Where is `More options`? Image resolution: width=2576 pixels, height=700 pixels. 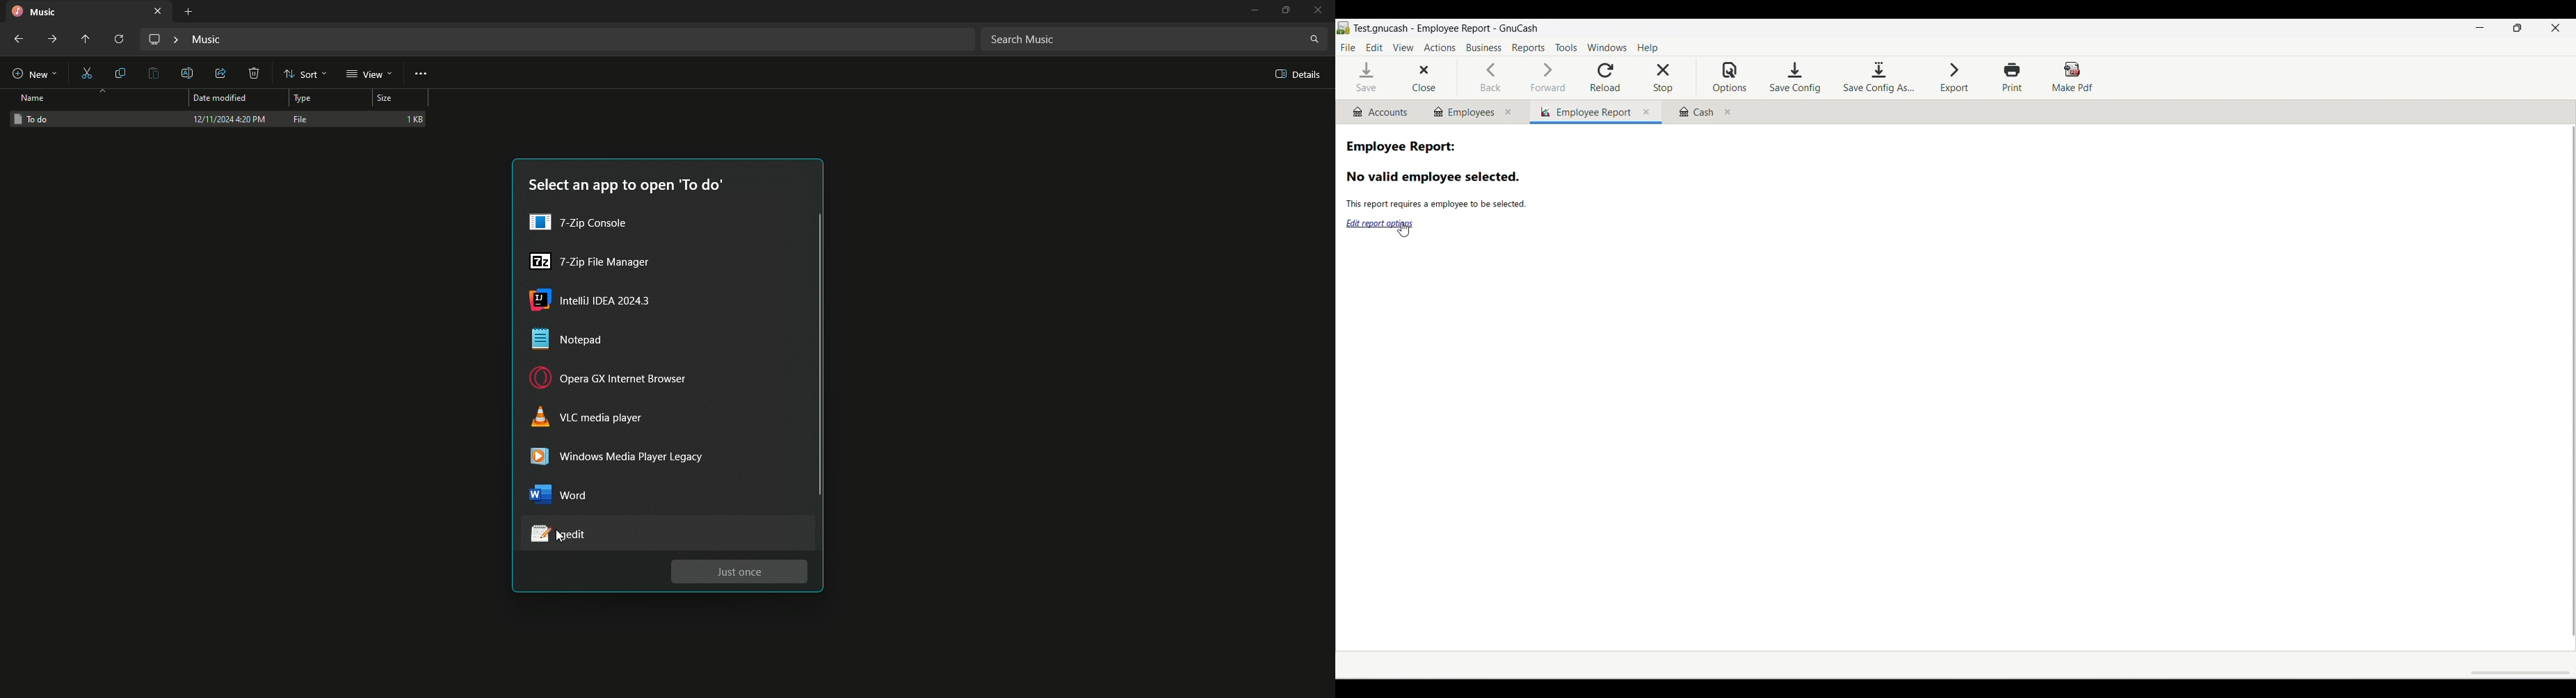
More options is located at coordinates (423, 76).